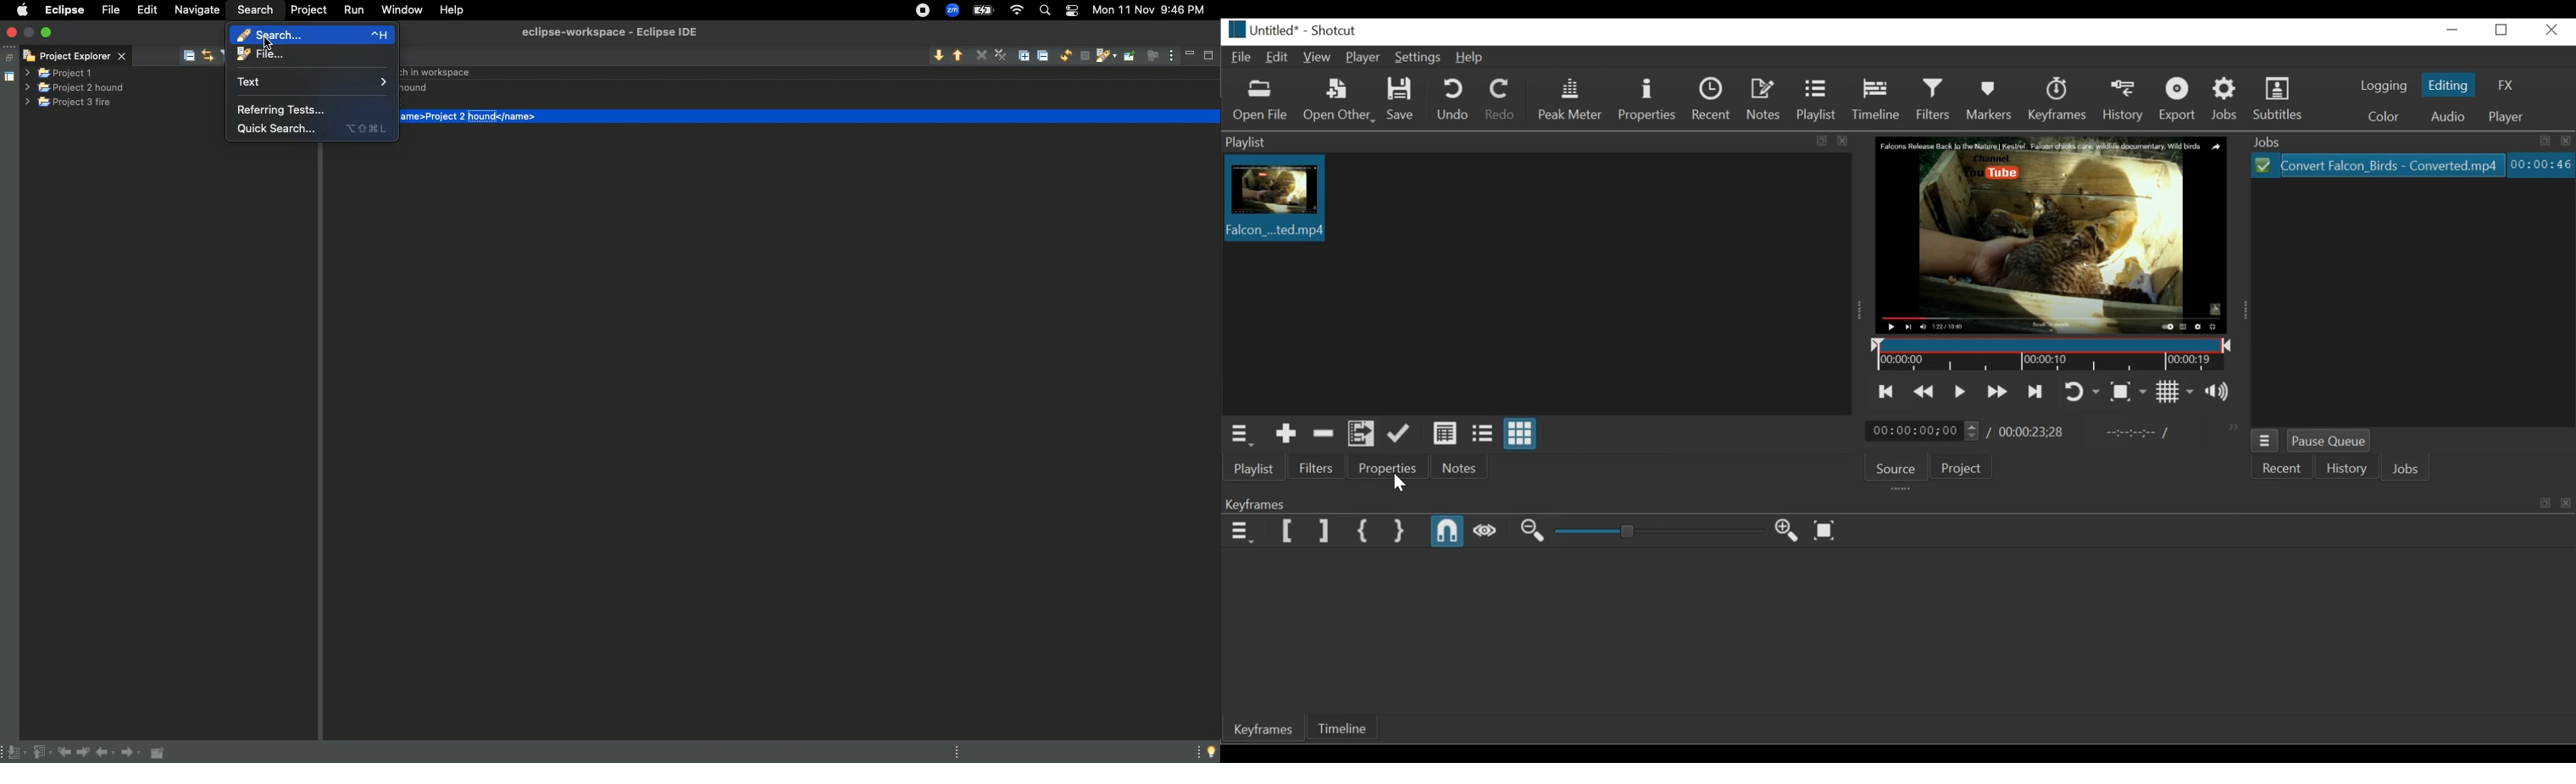  Describe the element at coordinates (1315, 467) in the screenshot. I see `Filters` at that location.